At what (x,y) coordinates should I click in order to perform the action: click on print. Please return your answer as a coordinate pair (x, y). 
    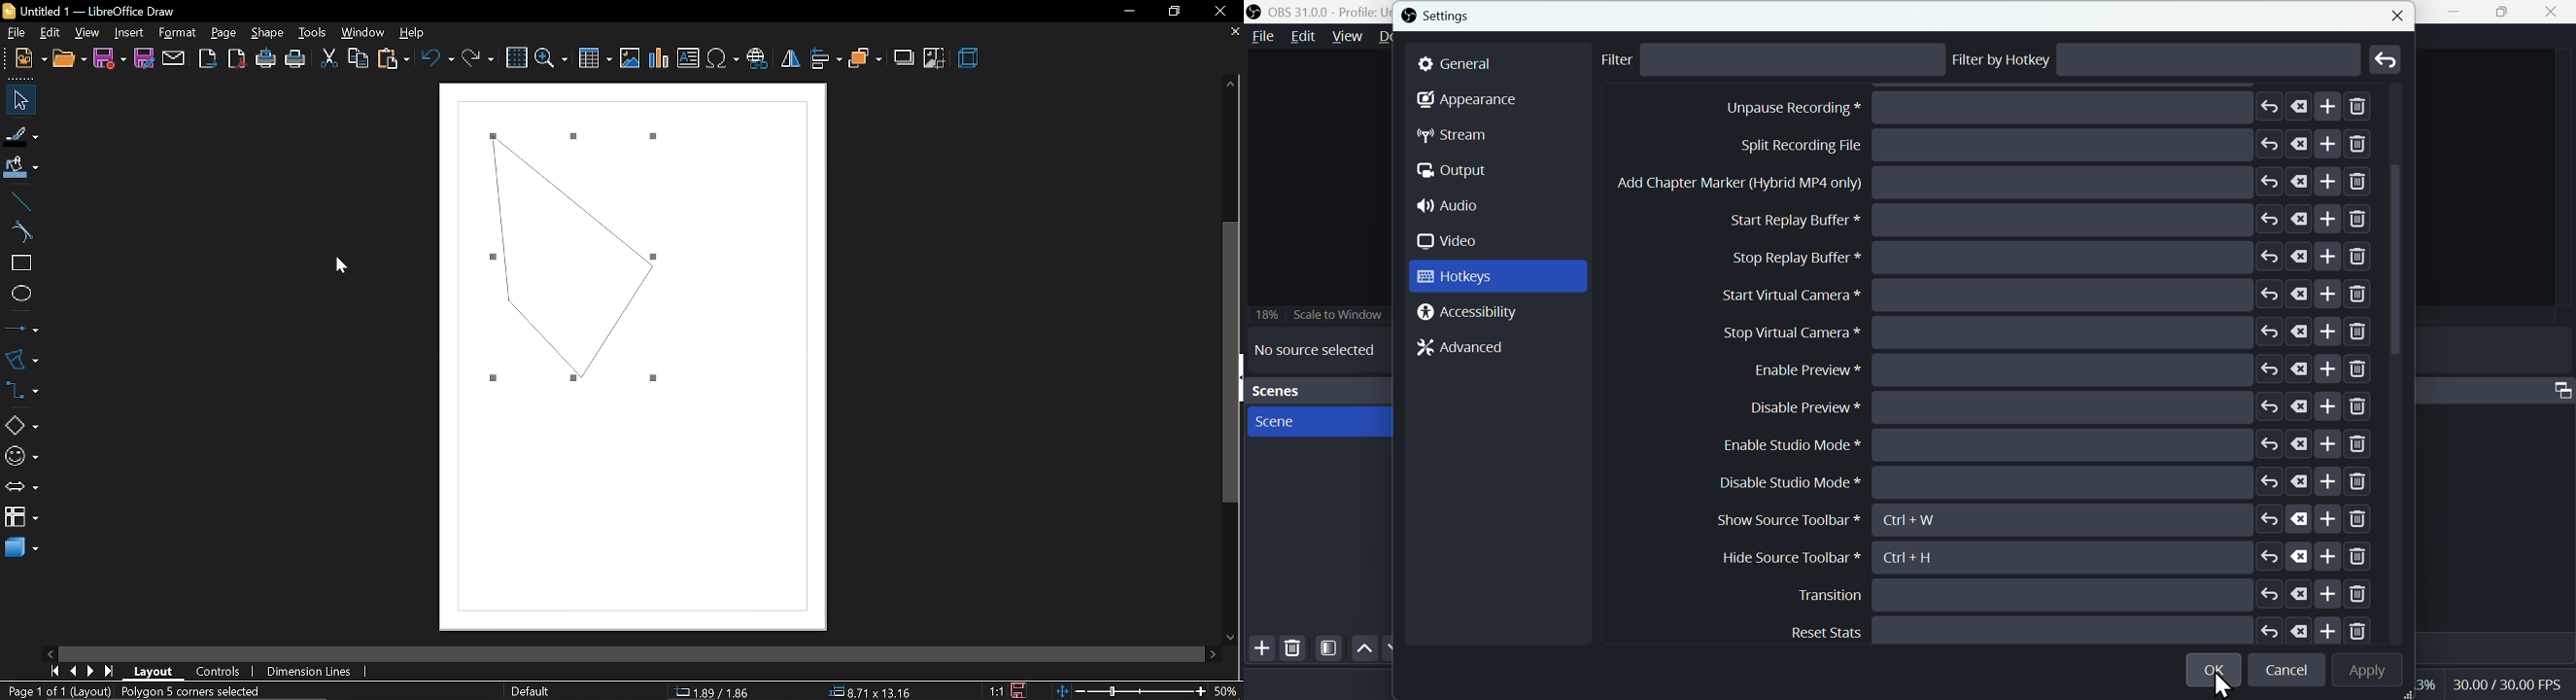
    Looking at the image, I should click on (296, 59).